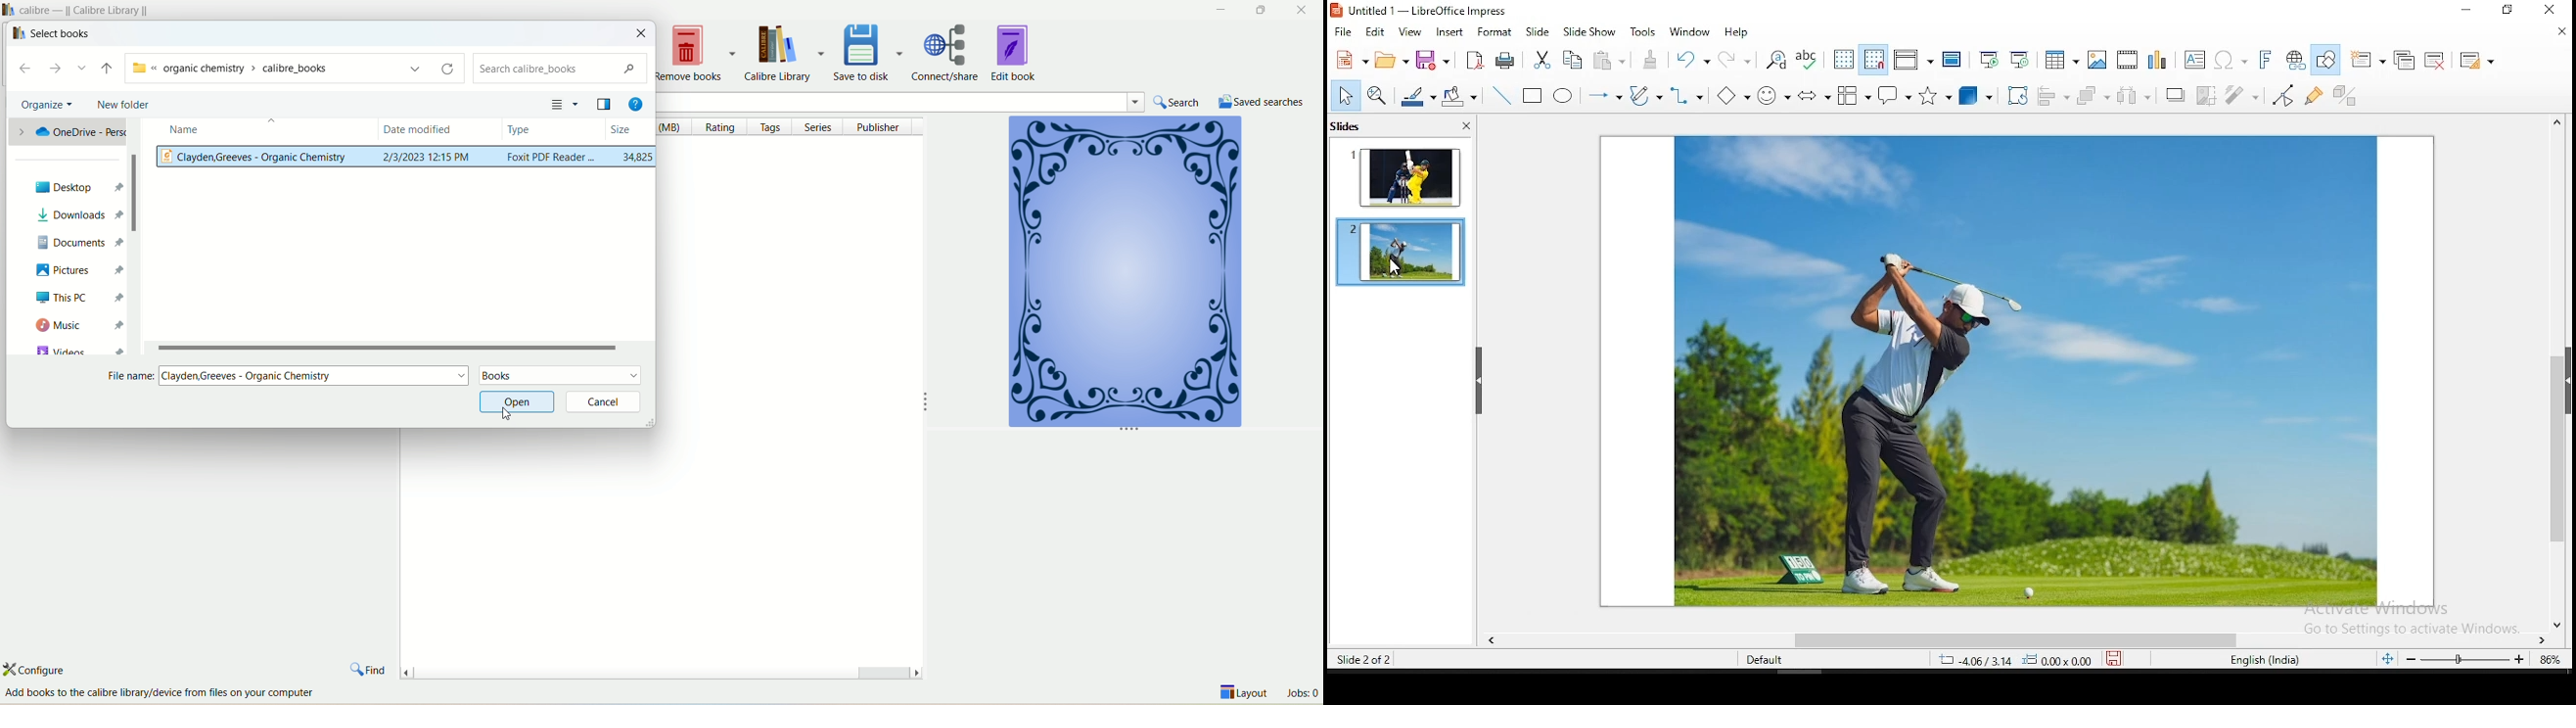  I want to click on start from first slide, so click(1990, 59).